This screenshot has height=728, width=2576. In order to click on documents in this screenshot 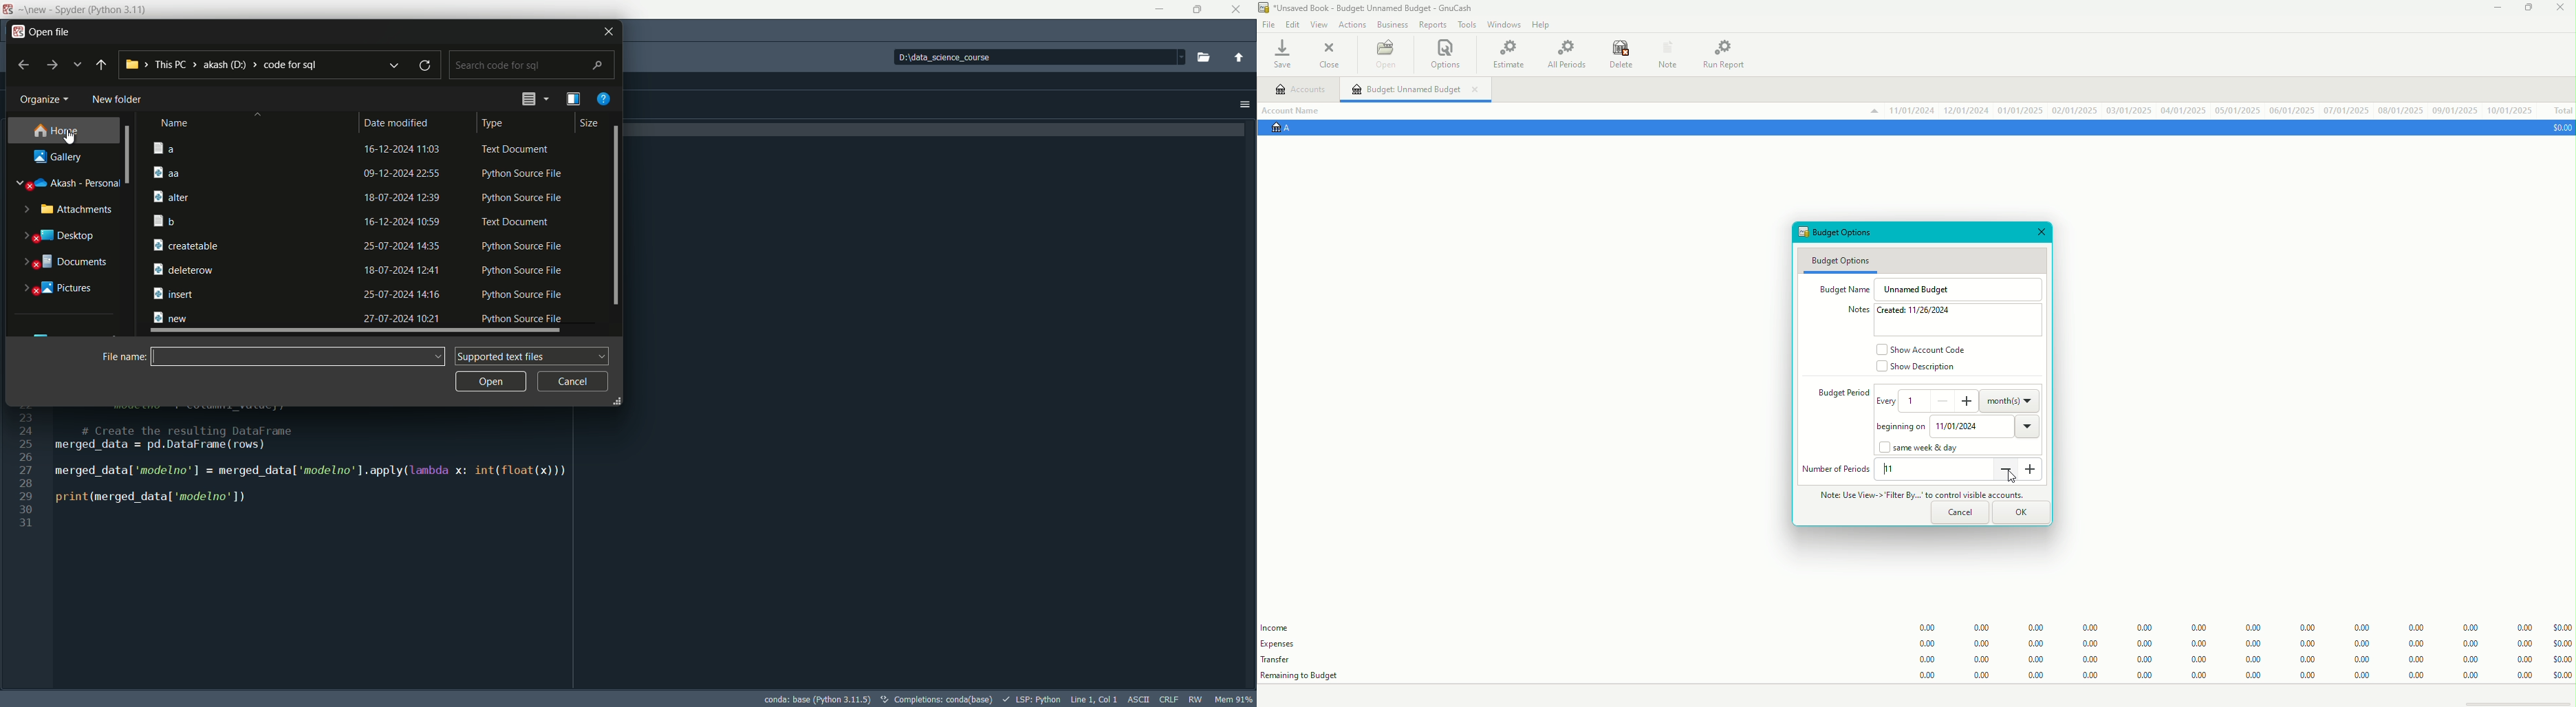, I will do `click(75, 264)`.